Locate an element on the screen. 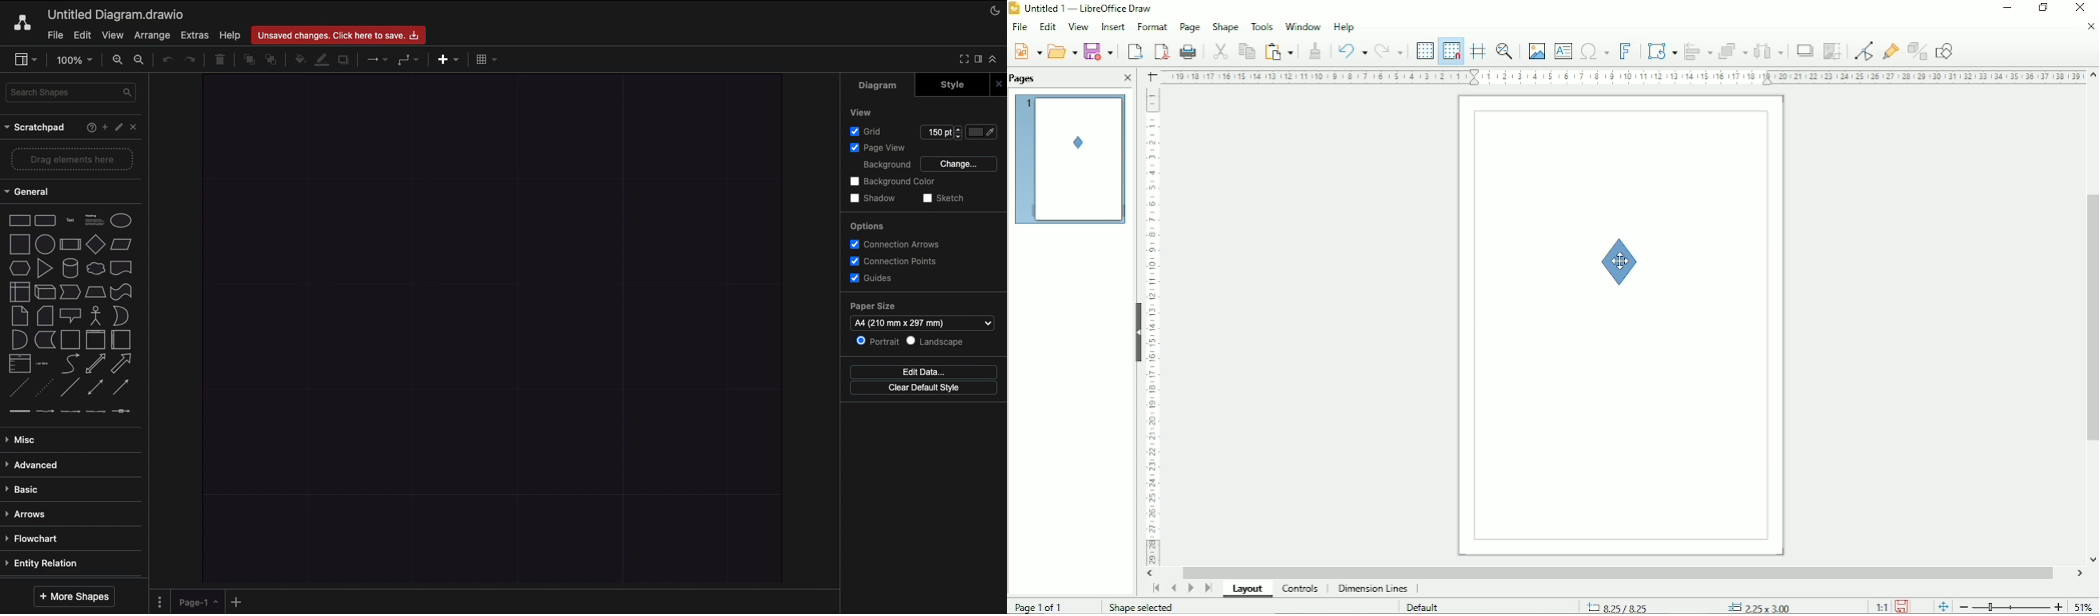 The height and width of the screenshot is (616, 2100). Zoom out/in is located at coordinates (2010, 605).